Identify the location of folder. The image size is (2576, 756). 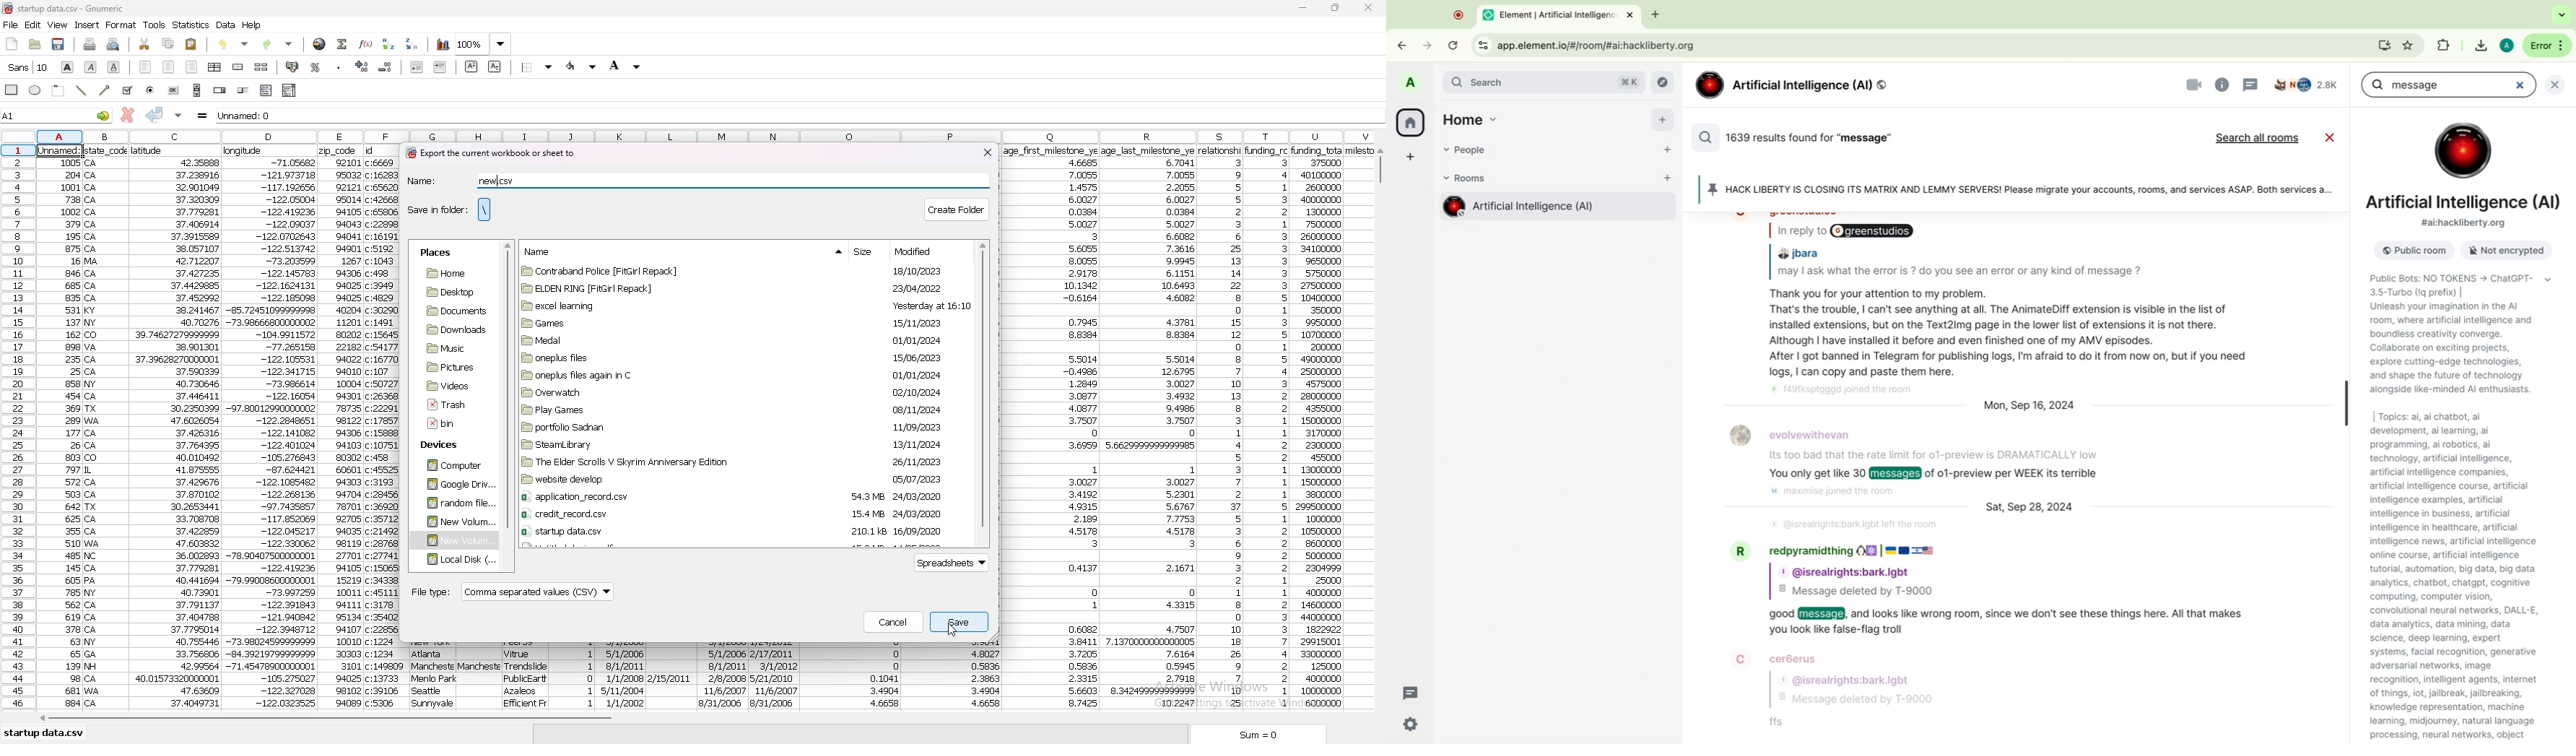
(450, 386).